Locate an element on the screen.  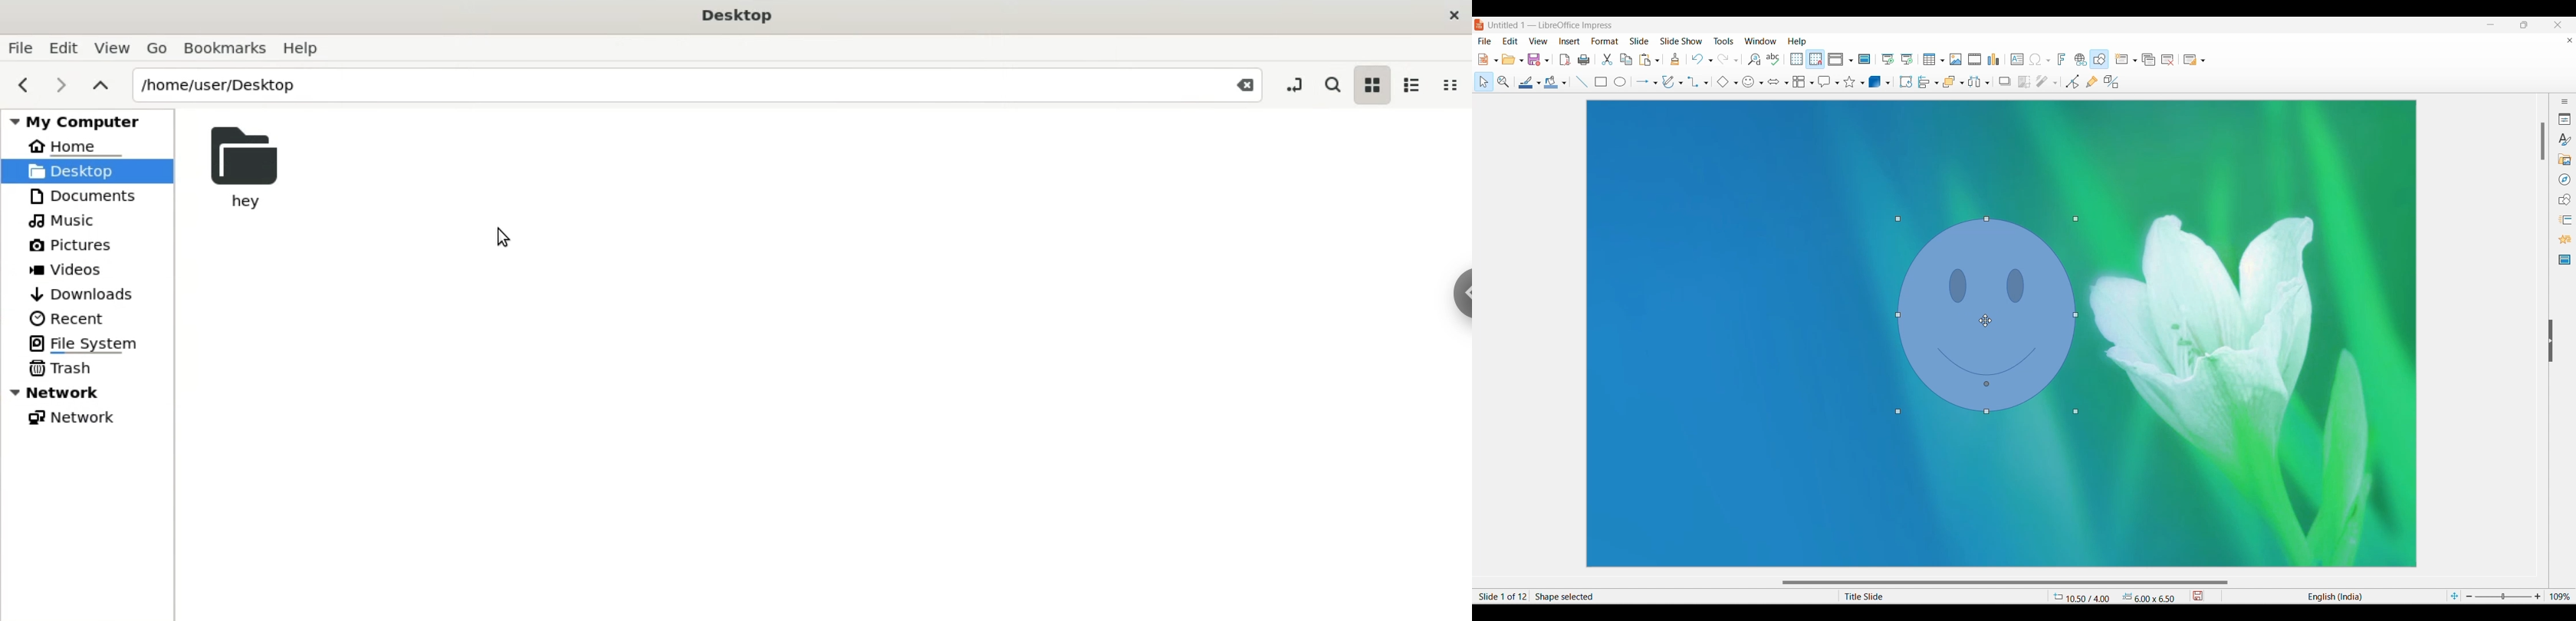
Selected curve and polygon option is located at coordinates (1669, 82).